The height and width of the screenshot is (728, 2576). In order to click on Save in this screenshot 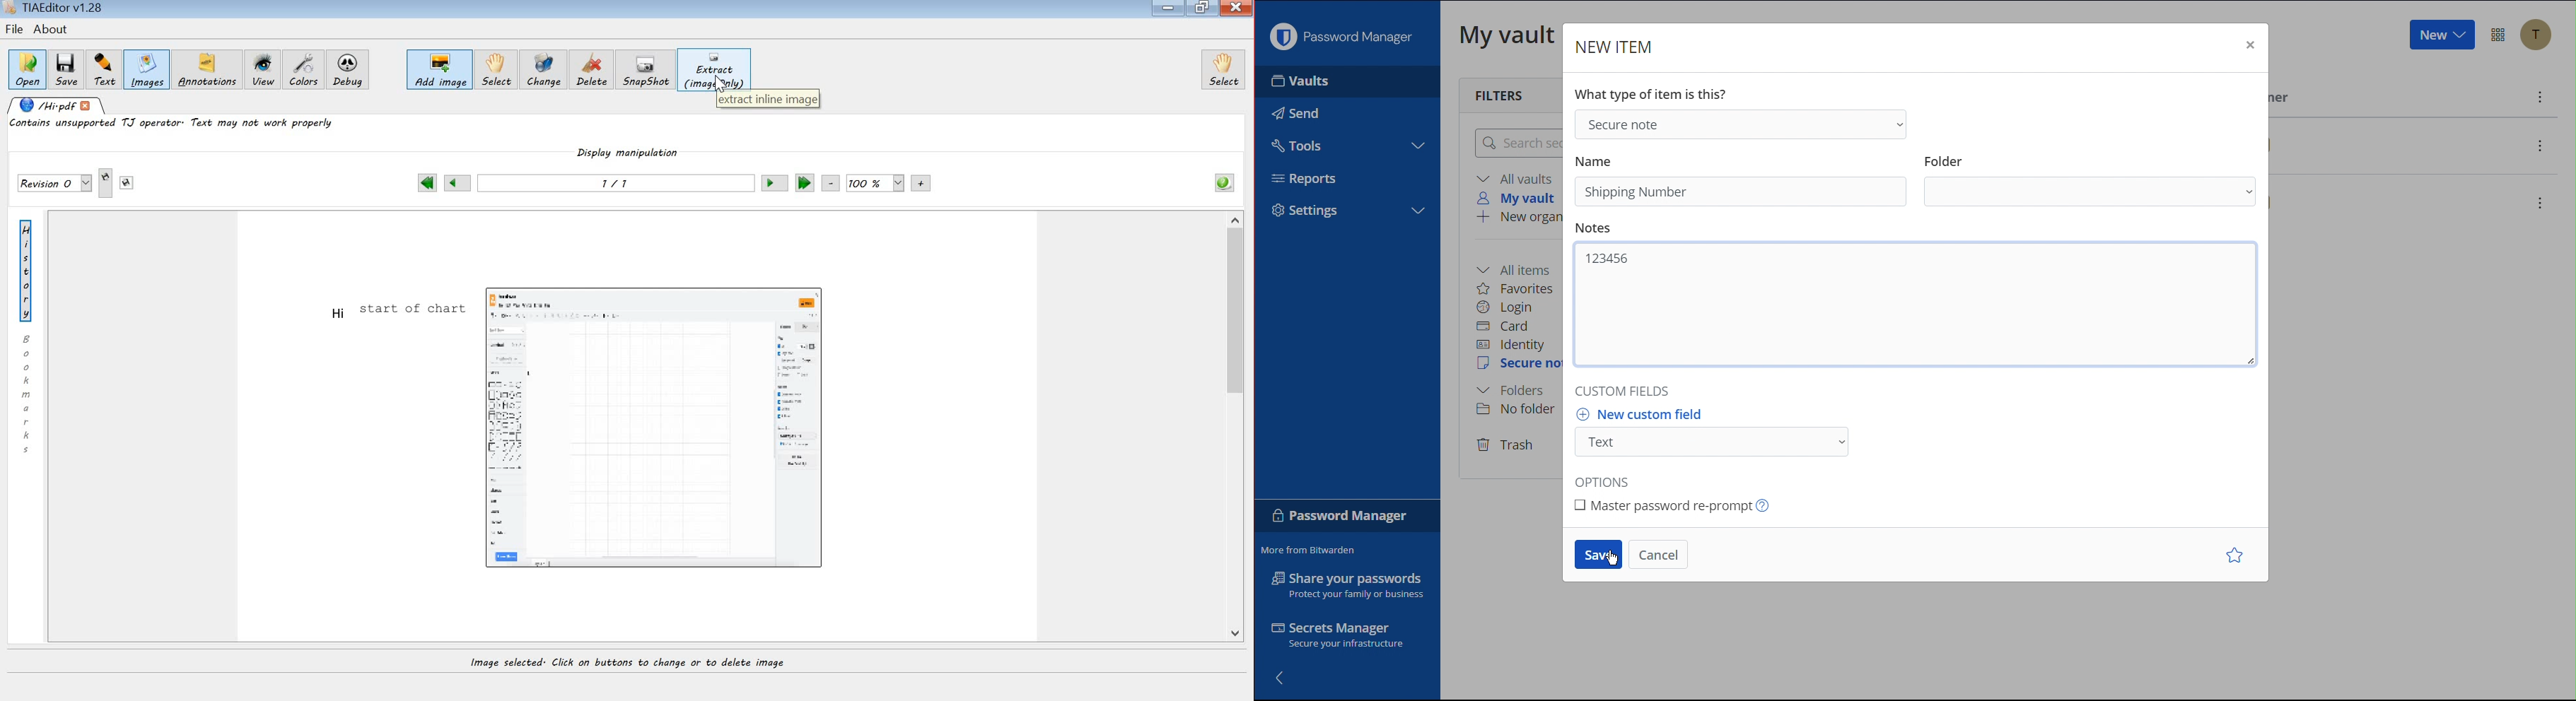, I will do `click(1599, 555)`.